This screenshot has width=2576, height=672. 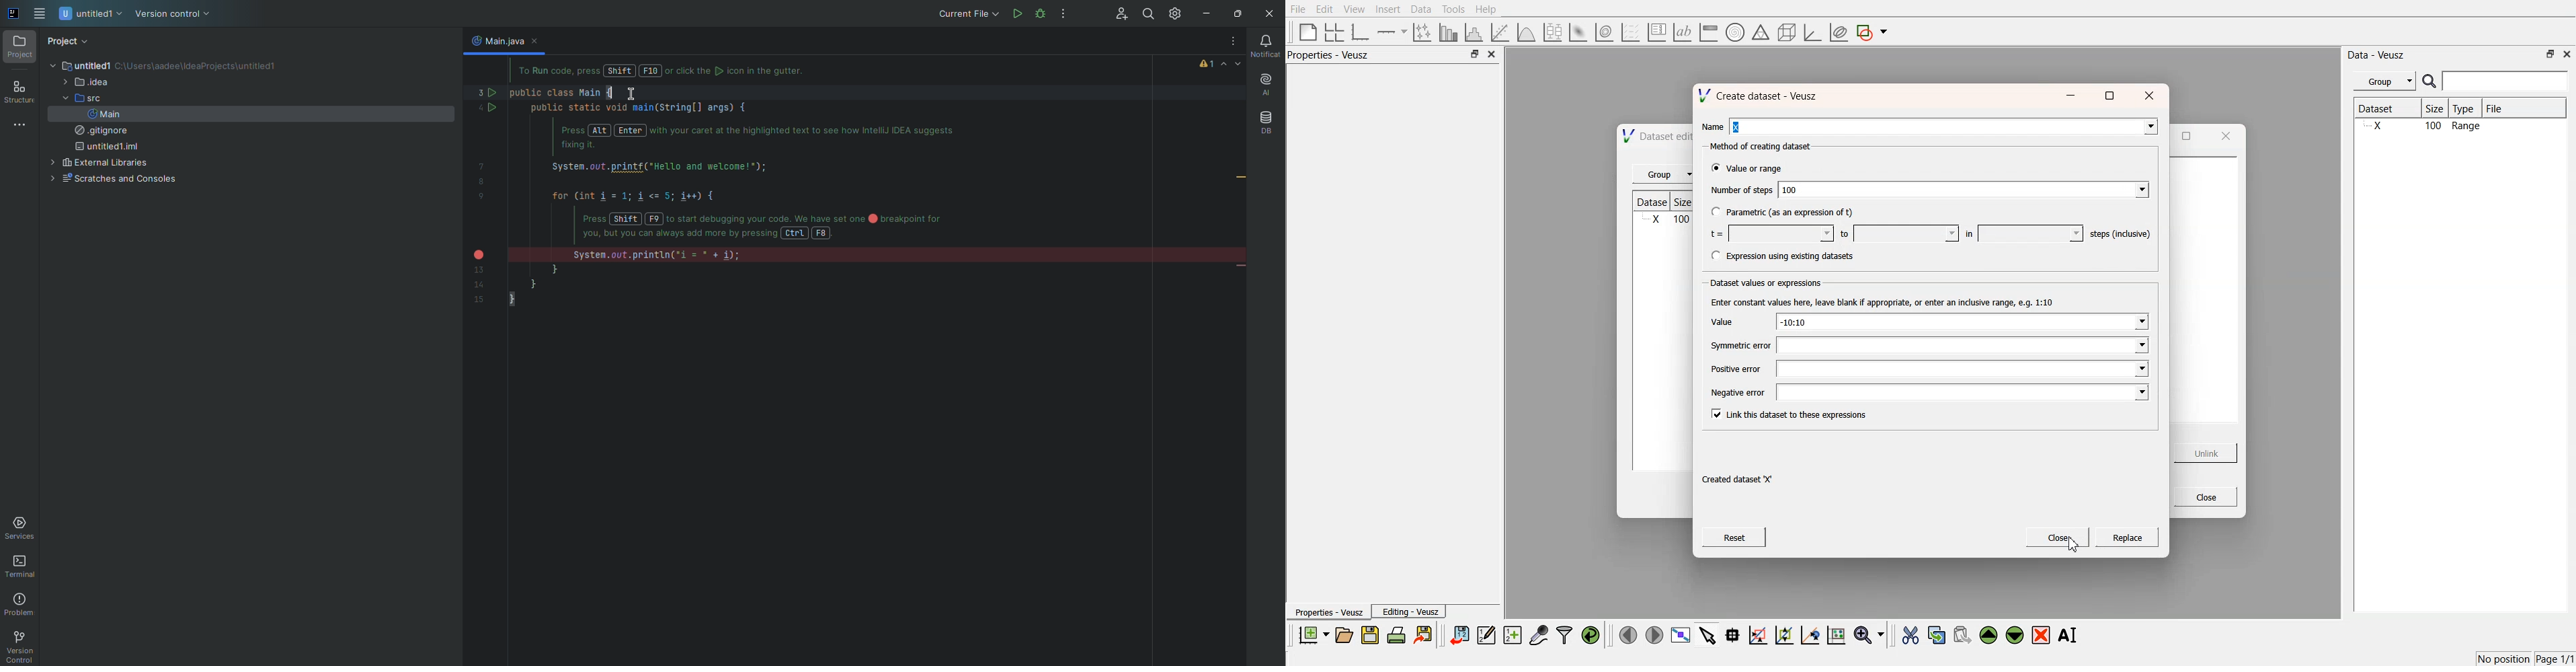 What do you see at coordinates (1716, 233) in the screenshot?
I see `t=` at bounding box center [1716, 233].